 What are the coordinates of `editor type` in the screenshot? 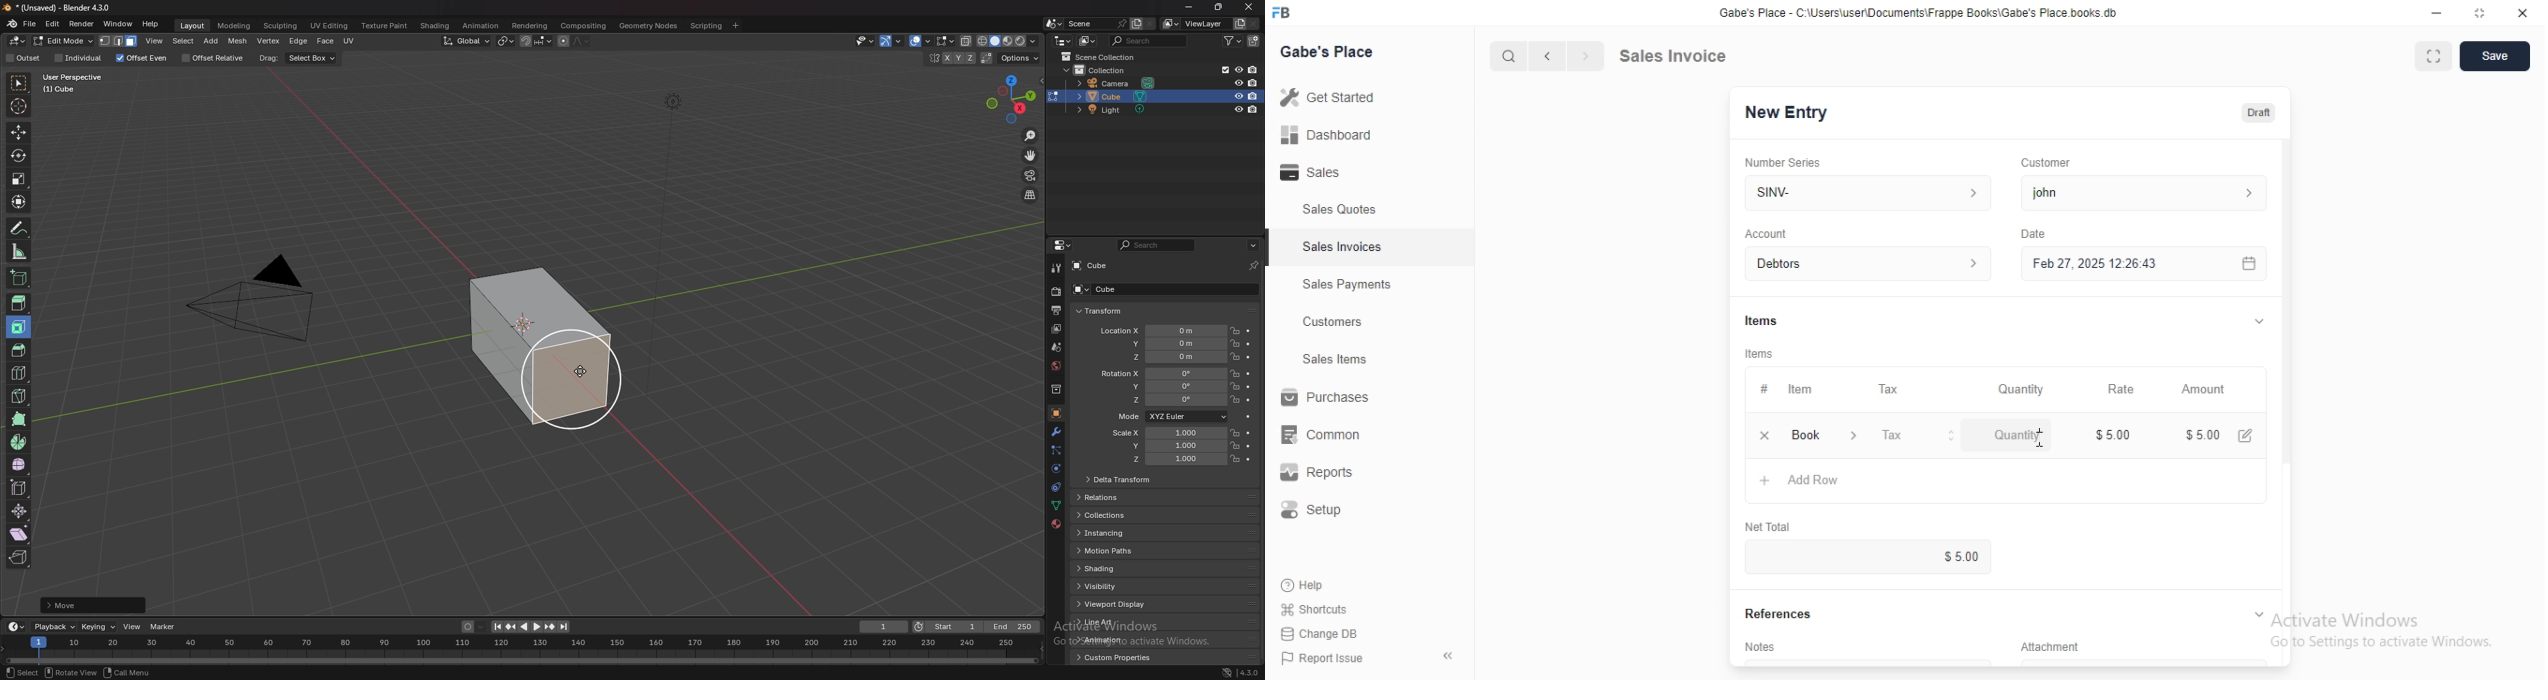 It's located at (15, 627).